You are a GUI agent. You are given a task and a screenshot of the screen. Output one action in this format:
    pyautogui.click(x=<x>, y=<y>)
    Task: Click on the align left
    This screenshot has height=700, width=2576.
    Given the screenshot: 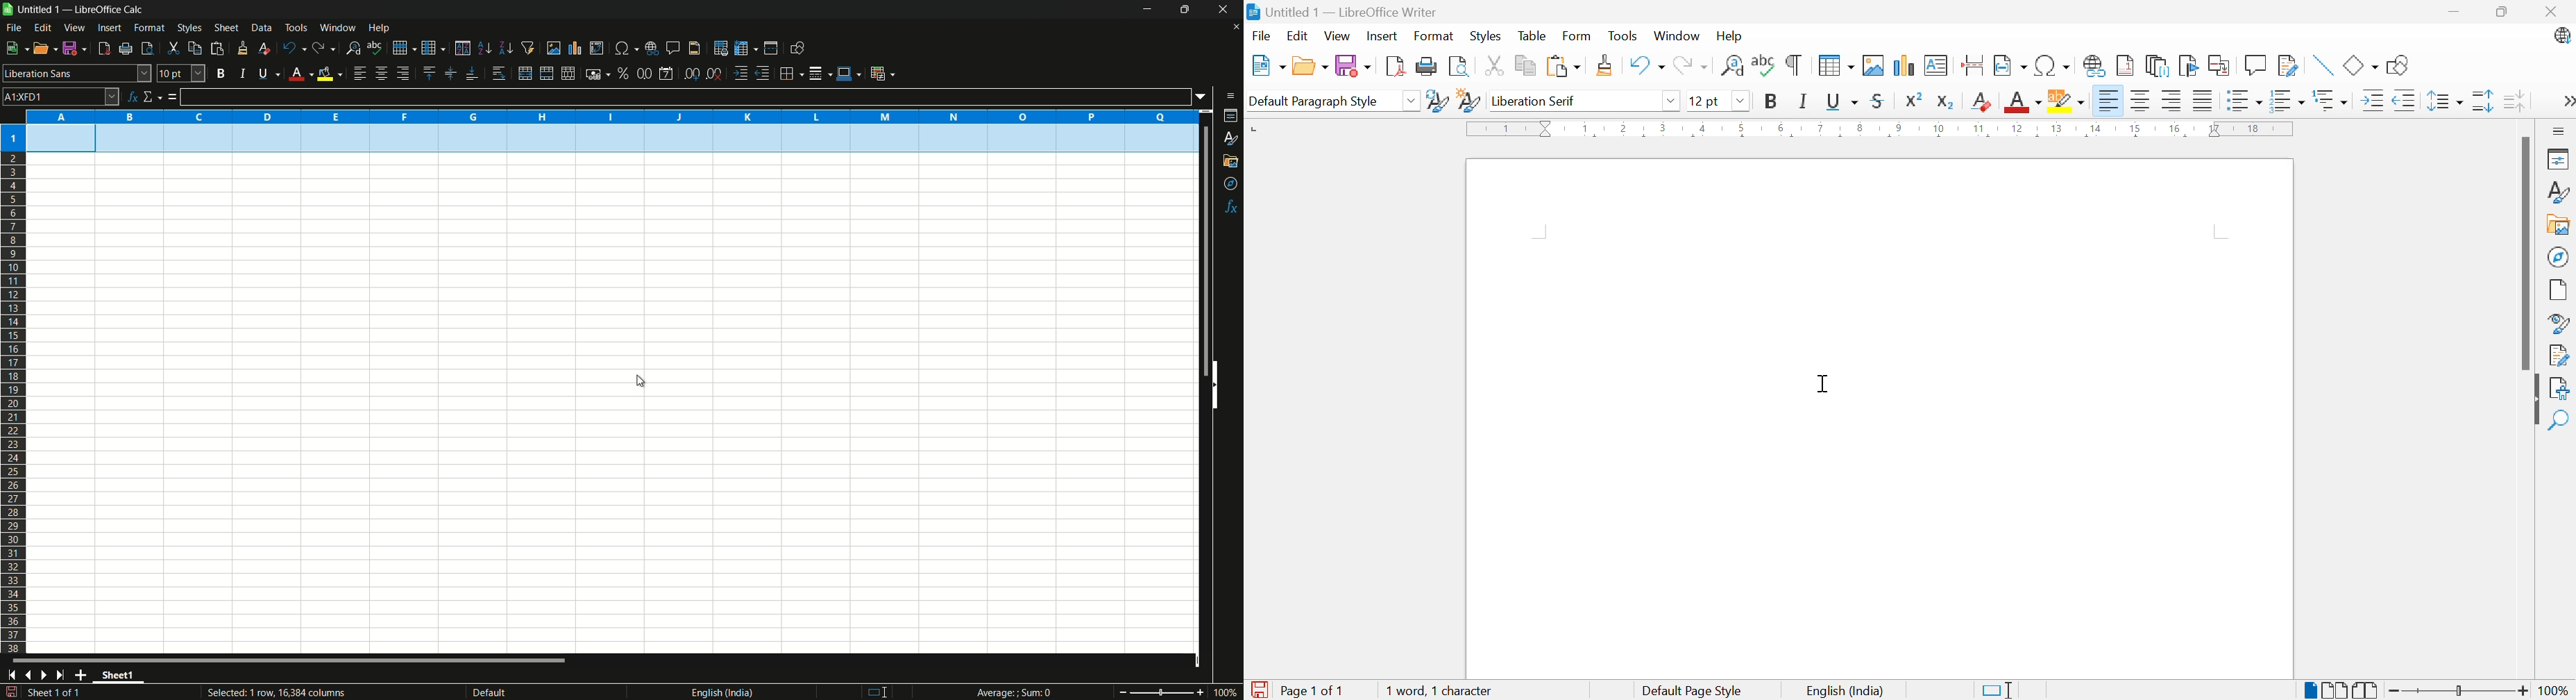 What is the action you would take?
    pyautogui.click(x=359, y=74)
    